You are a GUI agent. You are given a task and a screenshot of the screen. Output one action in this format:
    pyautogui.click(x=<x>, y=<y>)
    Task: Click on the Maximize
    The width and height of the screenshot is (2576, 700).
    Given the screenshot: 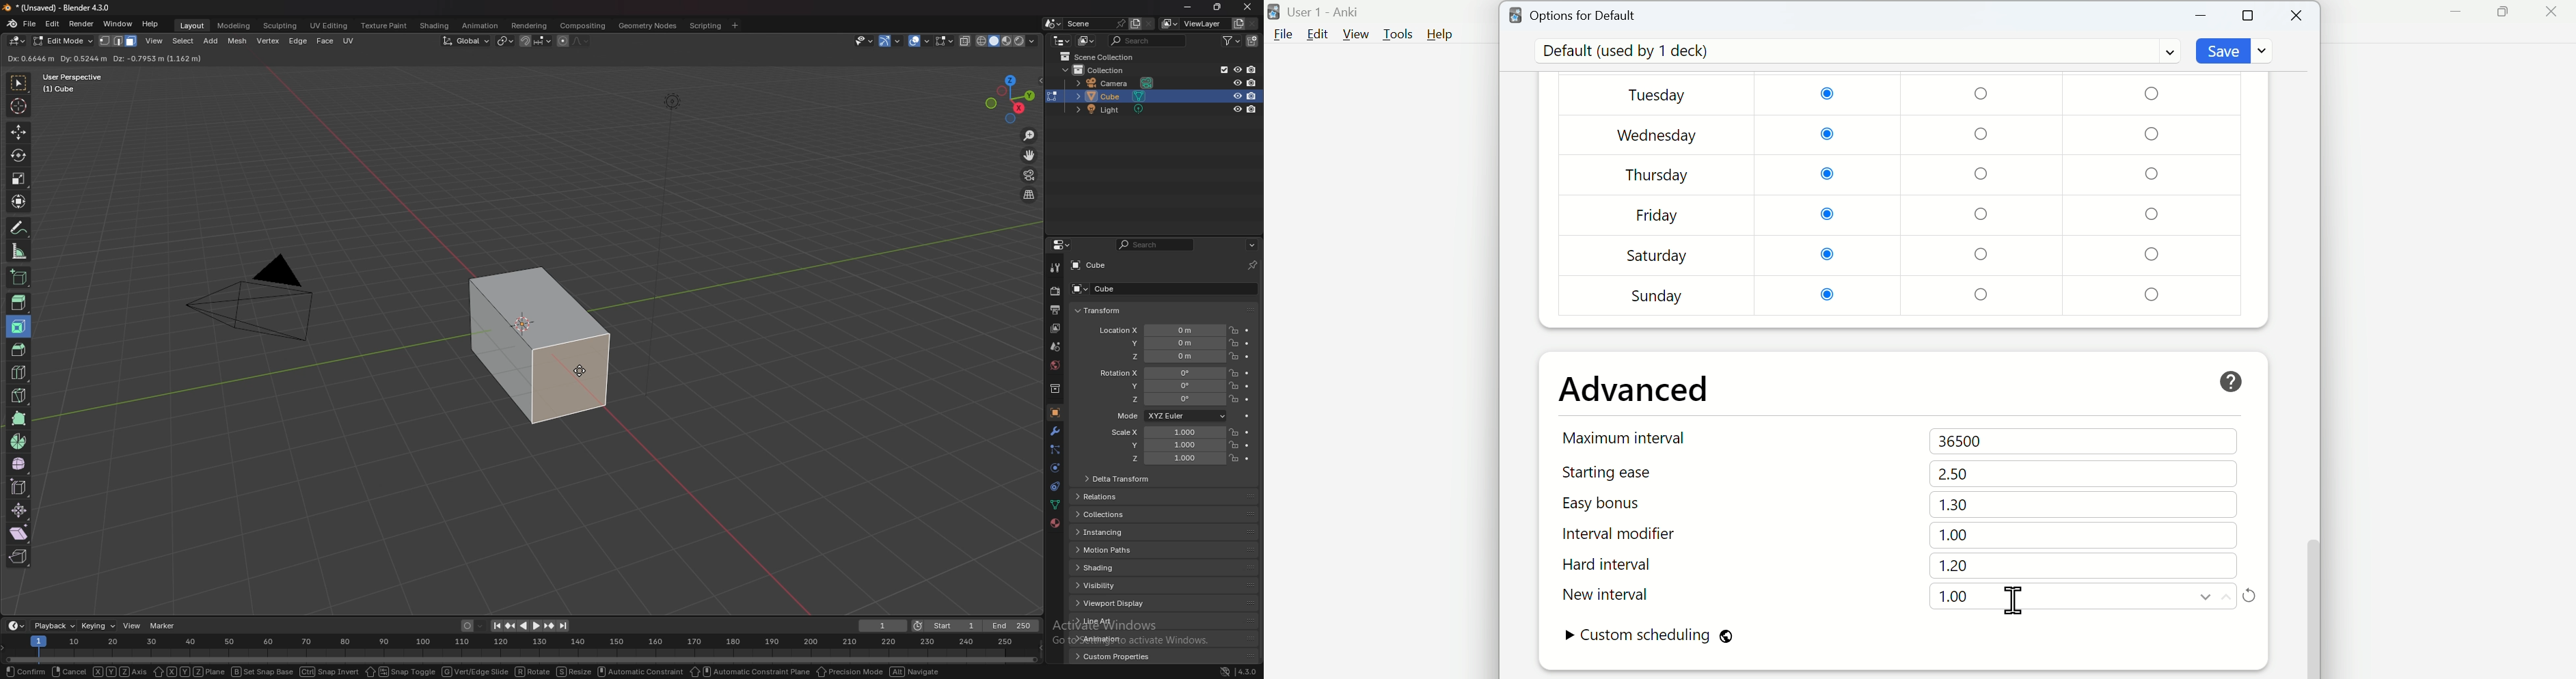 What is the action you would take?
    pyautogui.click(x=2249, y=14)
    